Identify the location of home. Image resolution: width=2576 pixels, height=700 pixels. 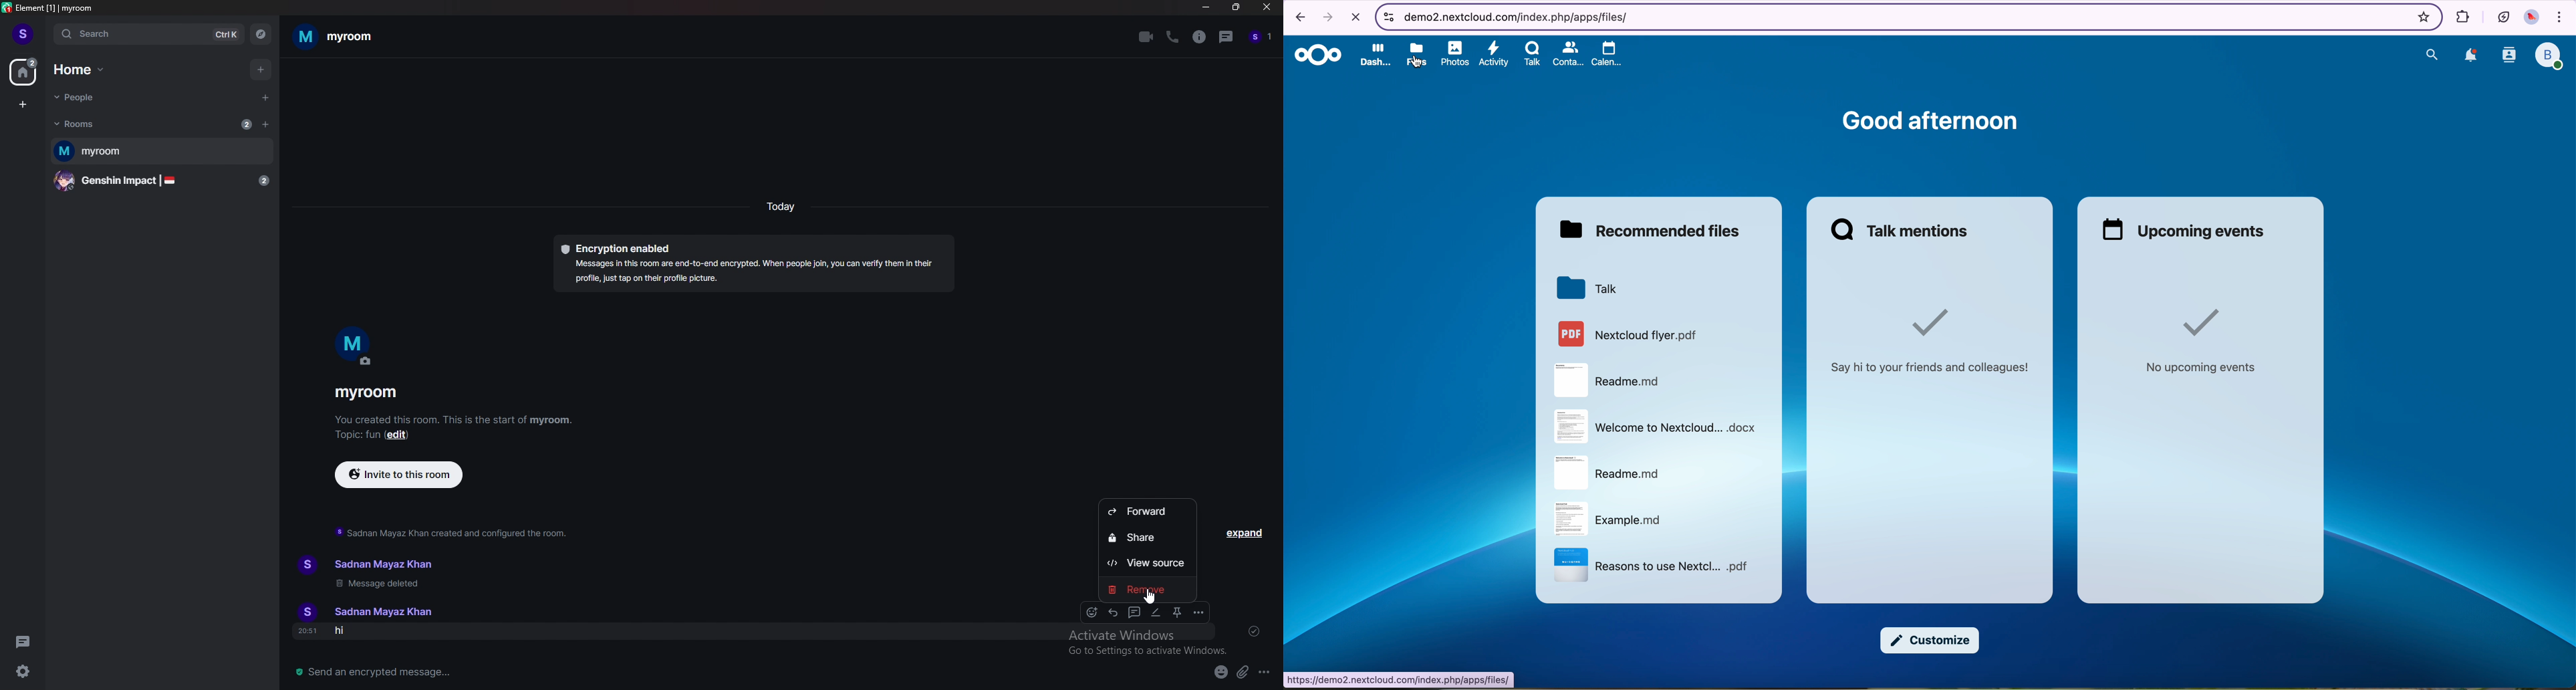
(81, 70).